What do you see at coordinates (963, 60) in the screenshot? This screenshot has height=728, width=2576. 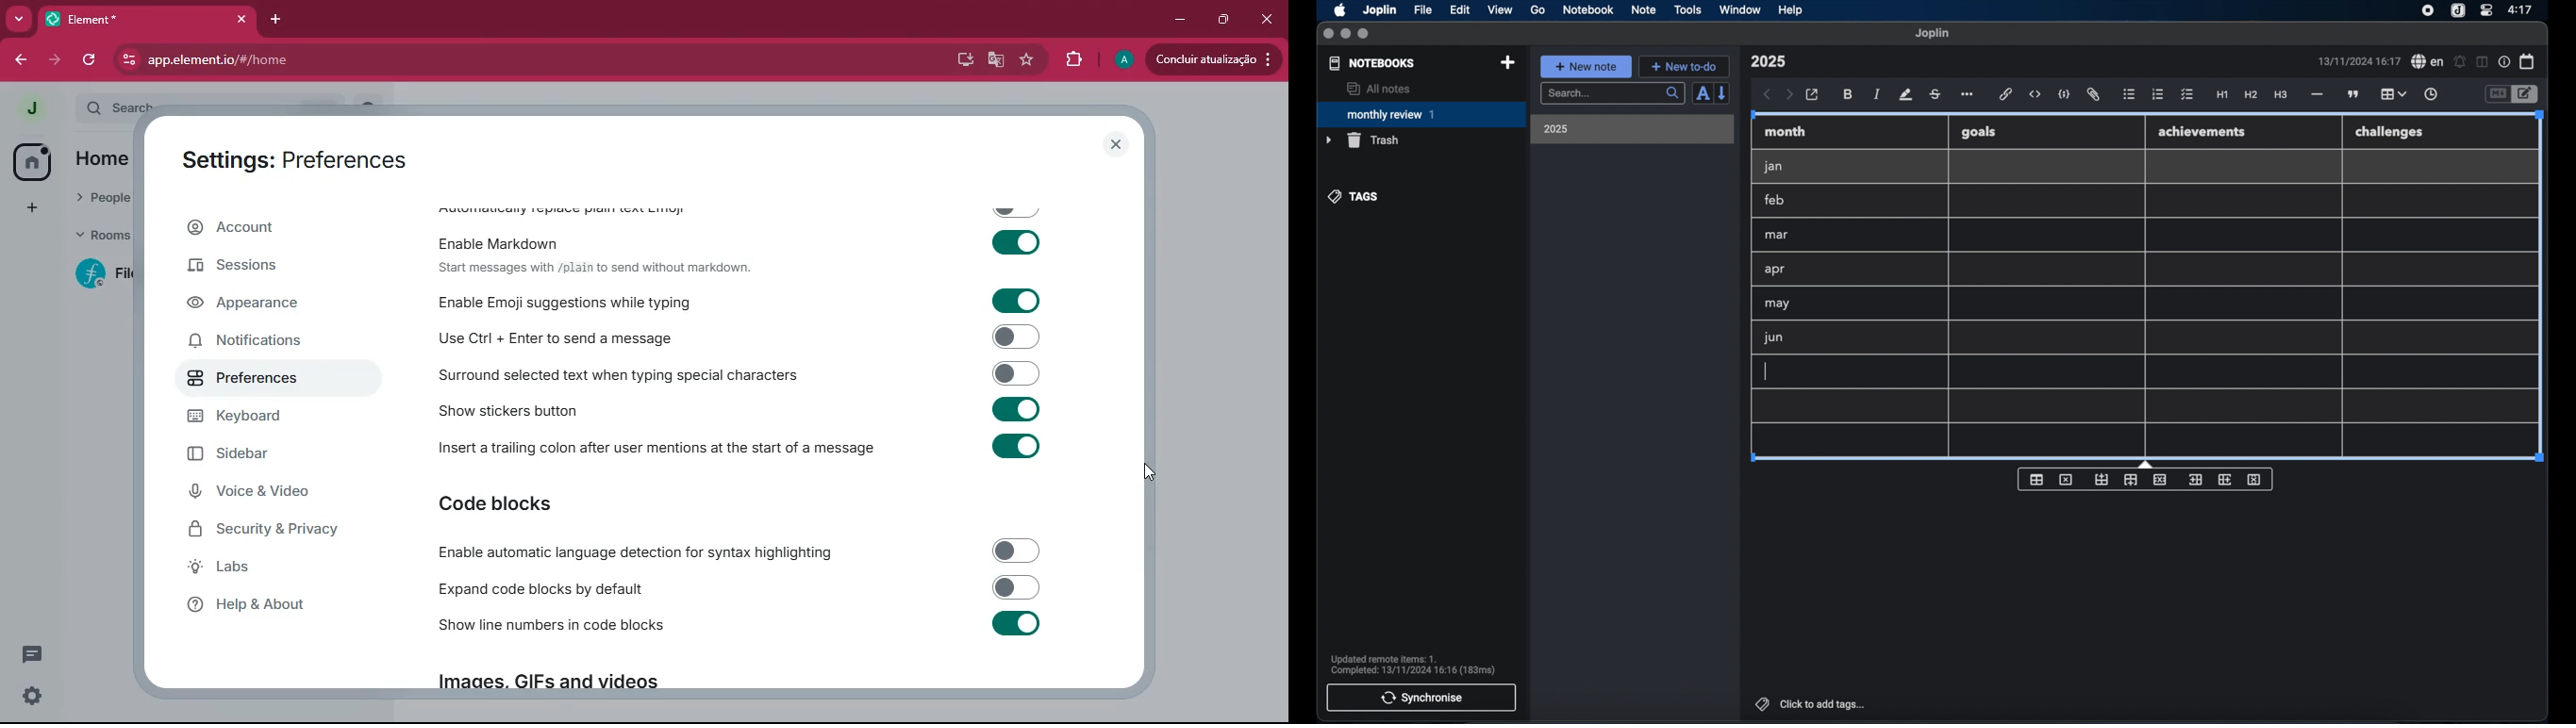 I see `desktop` at bounding box center [963, 60].